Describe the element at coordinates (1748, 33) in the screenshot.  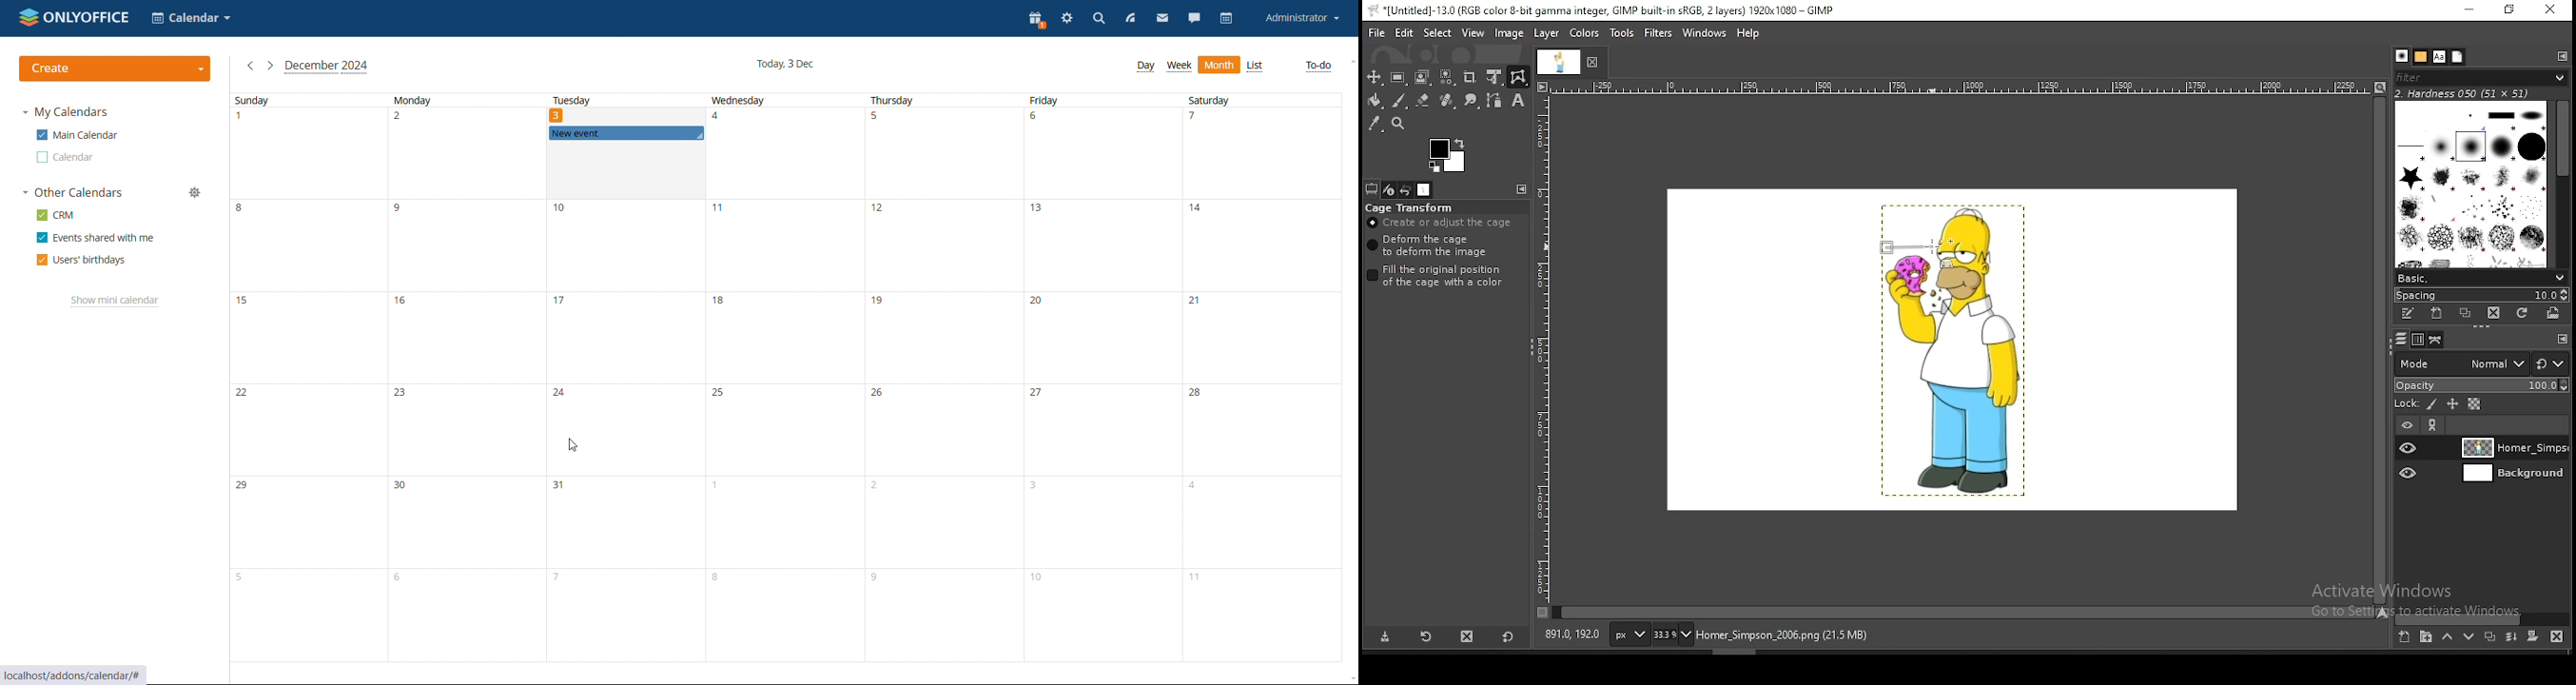
I see `help` at that location.